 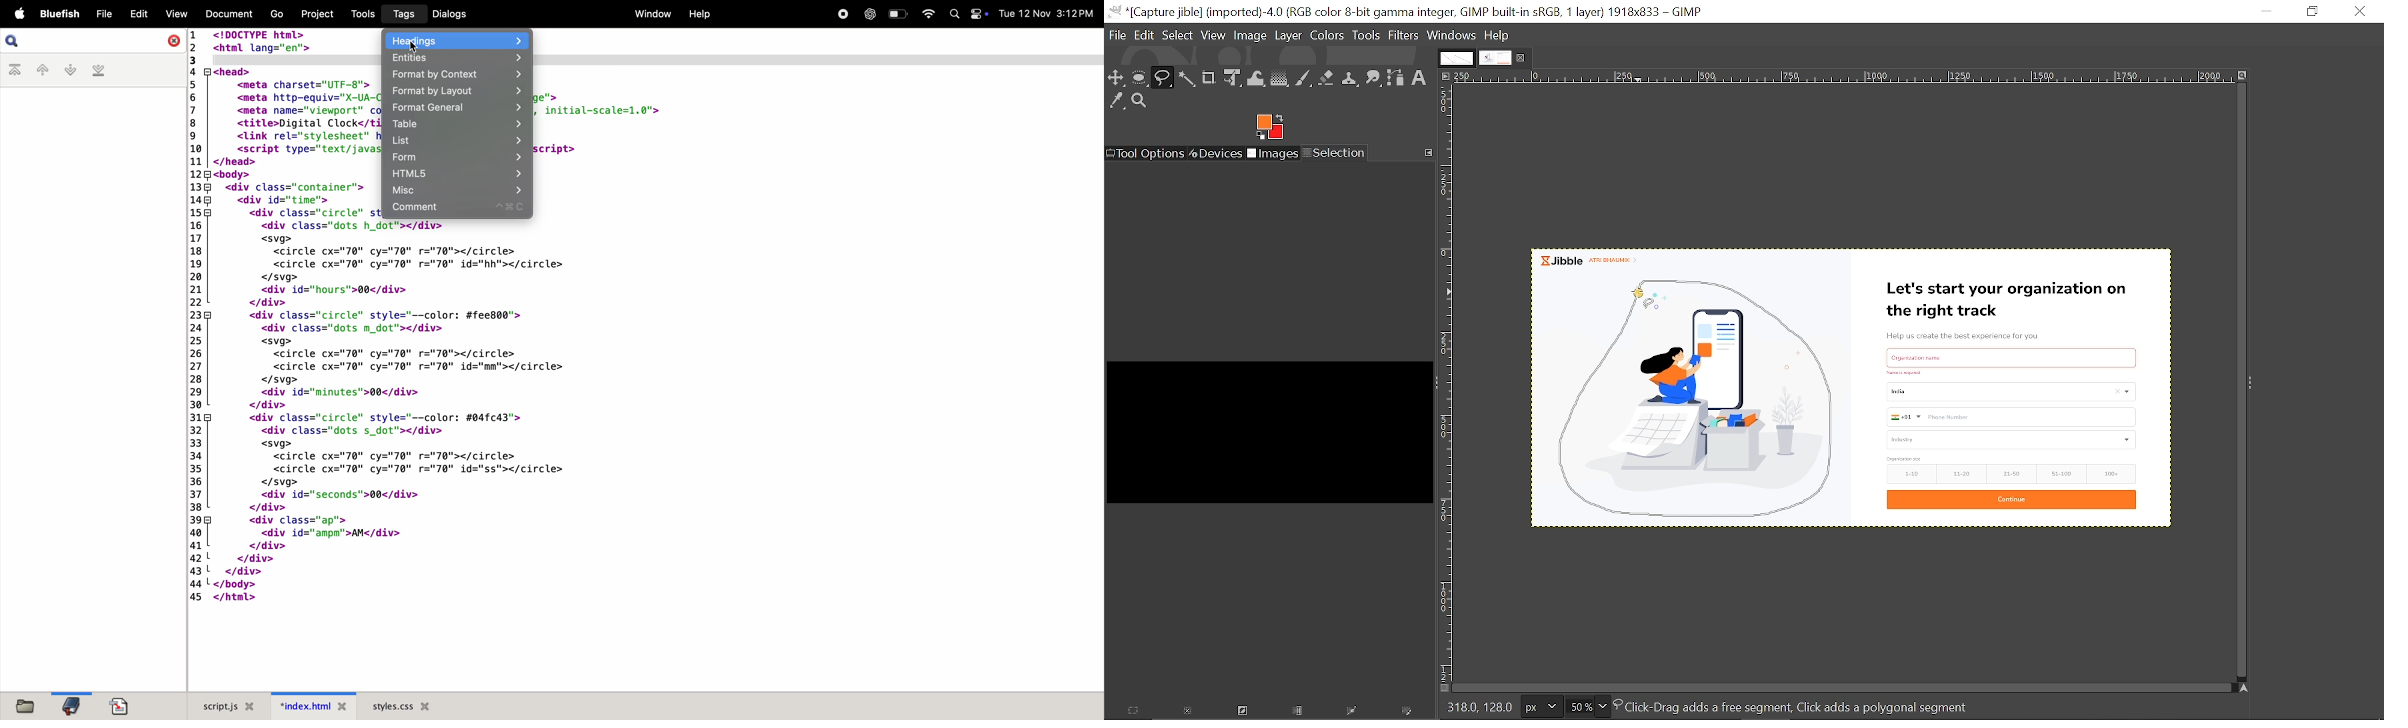 What do you see at coordinates (1406, 12) in the screenshot?
I see `Current window` at bounding box center [1406, 12].